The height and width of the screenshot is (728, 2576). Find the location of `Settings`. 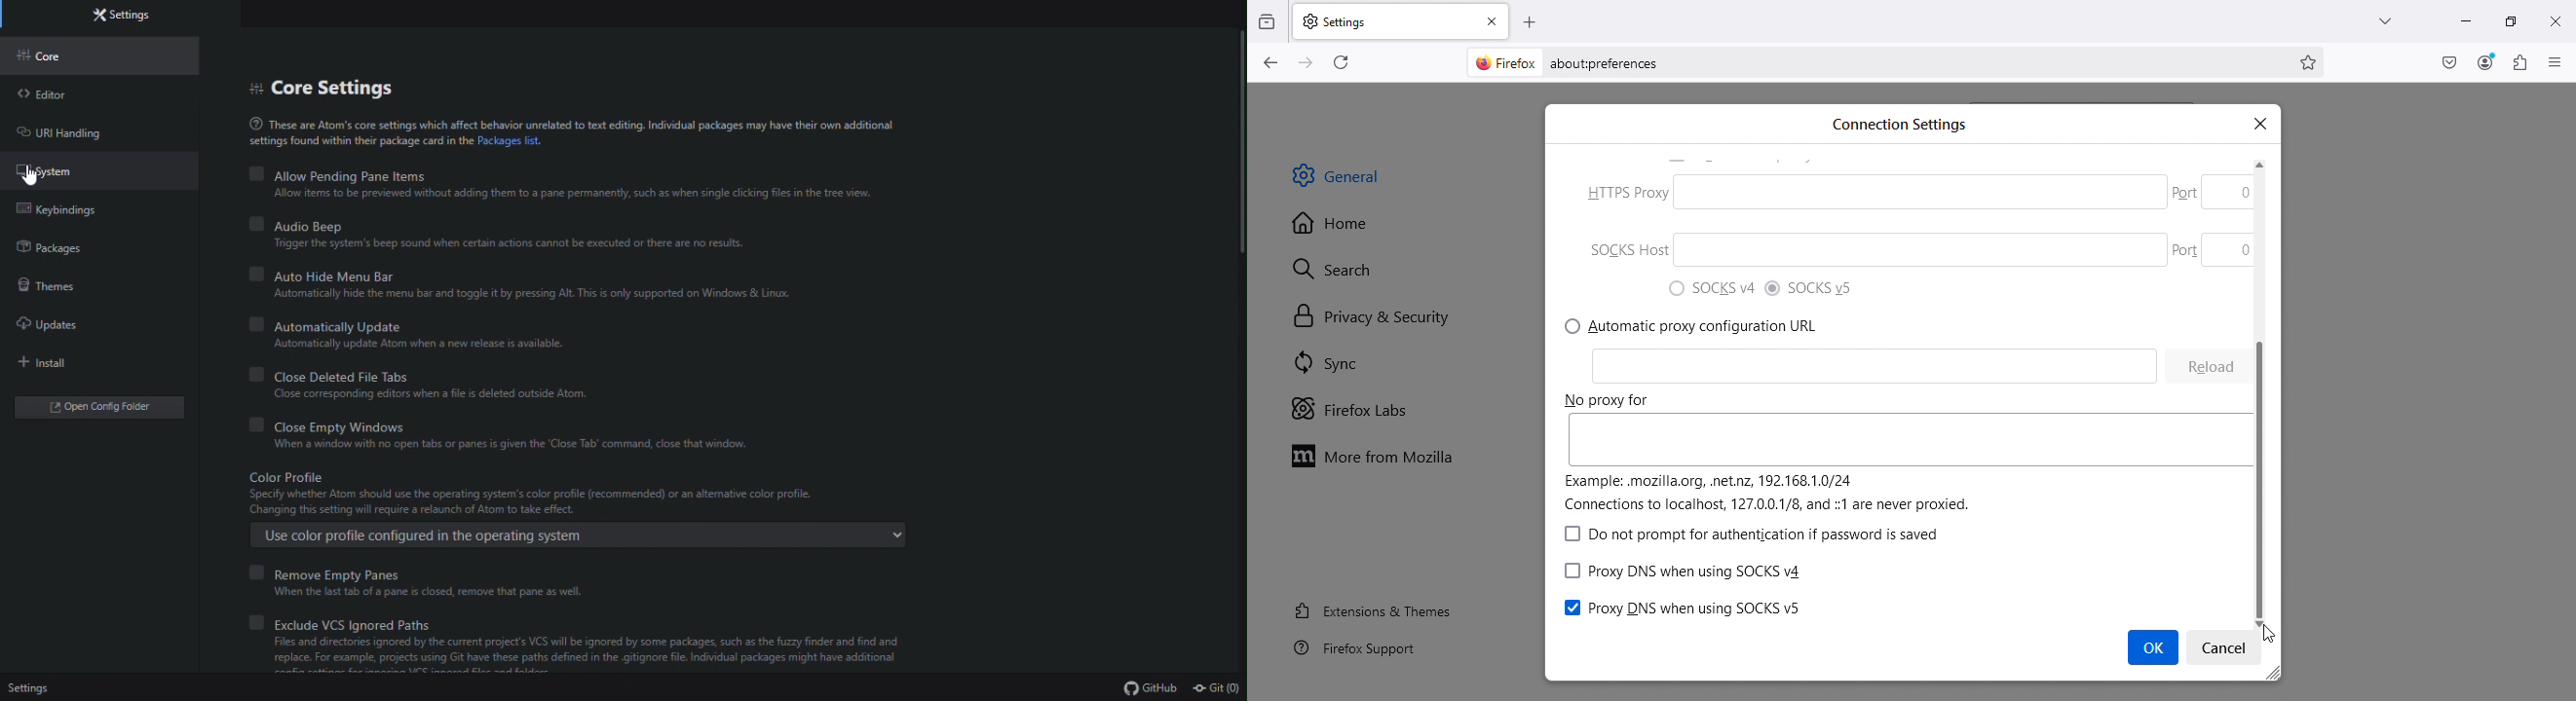

Settings is located at coordinates (2227, 646).